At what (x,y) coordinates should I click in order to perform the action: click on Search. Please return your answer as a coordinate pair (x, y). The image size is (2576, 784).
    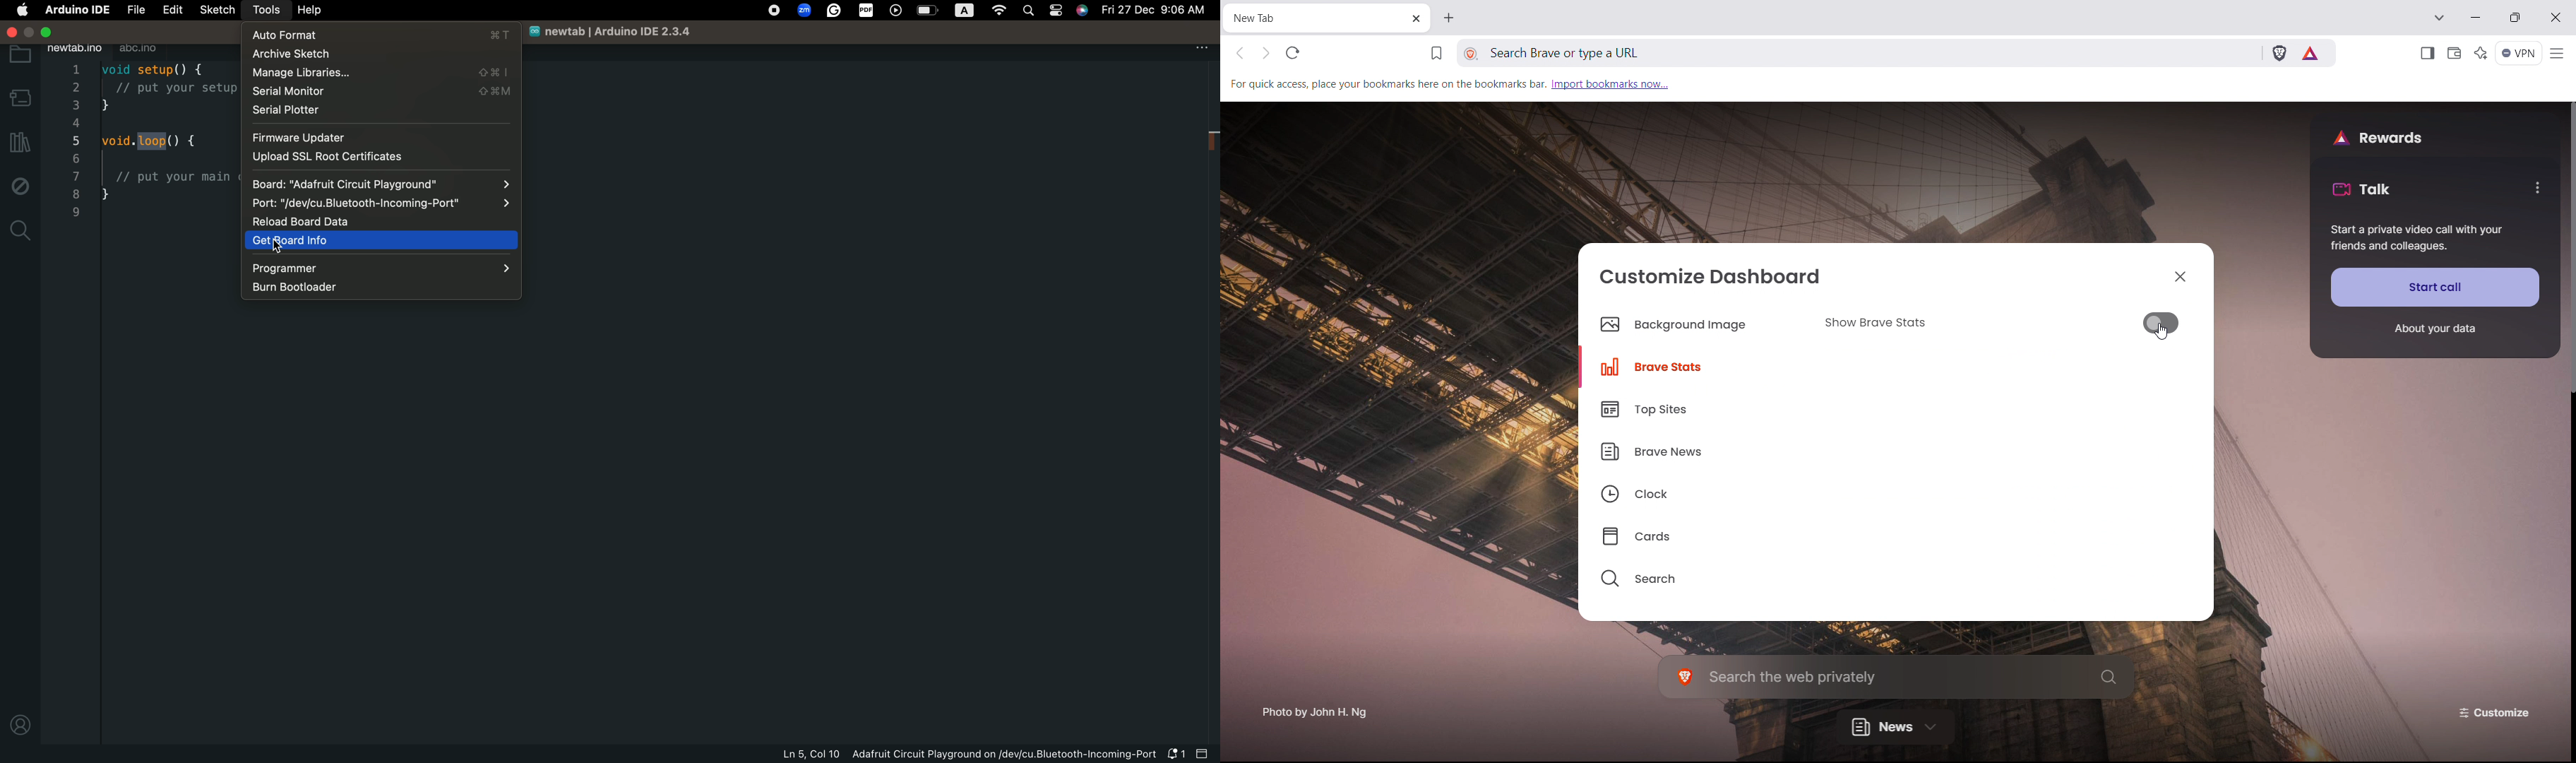
    Looking at the image, I should click on (1029, 12).